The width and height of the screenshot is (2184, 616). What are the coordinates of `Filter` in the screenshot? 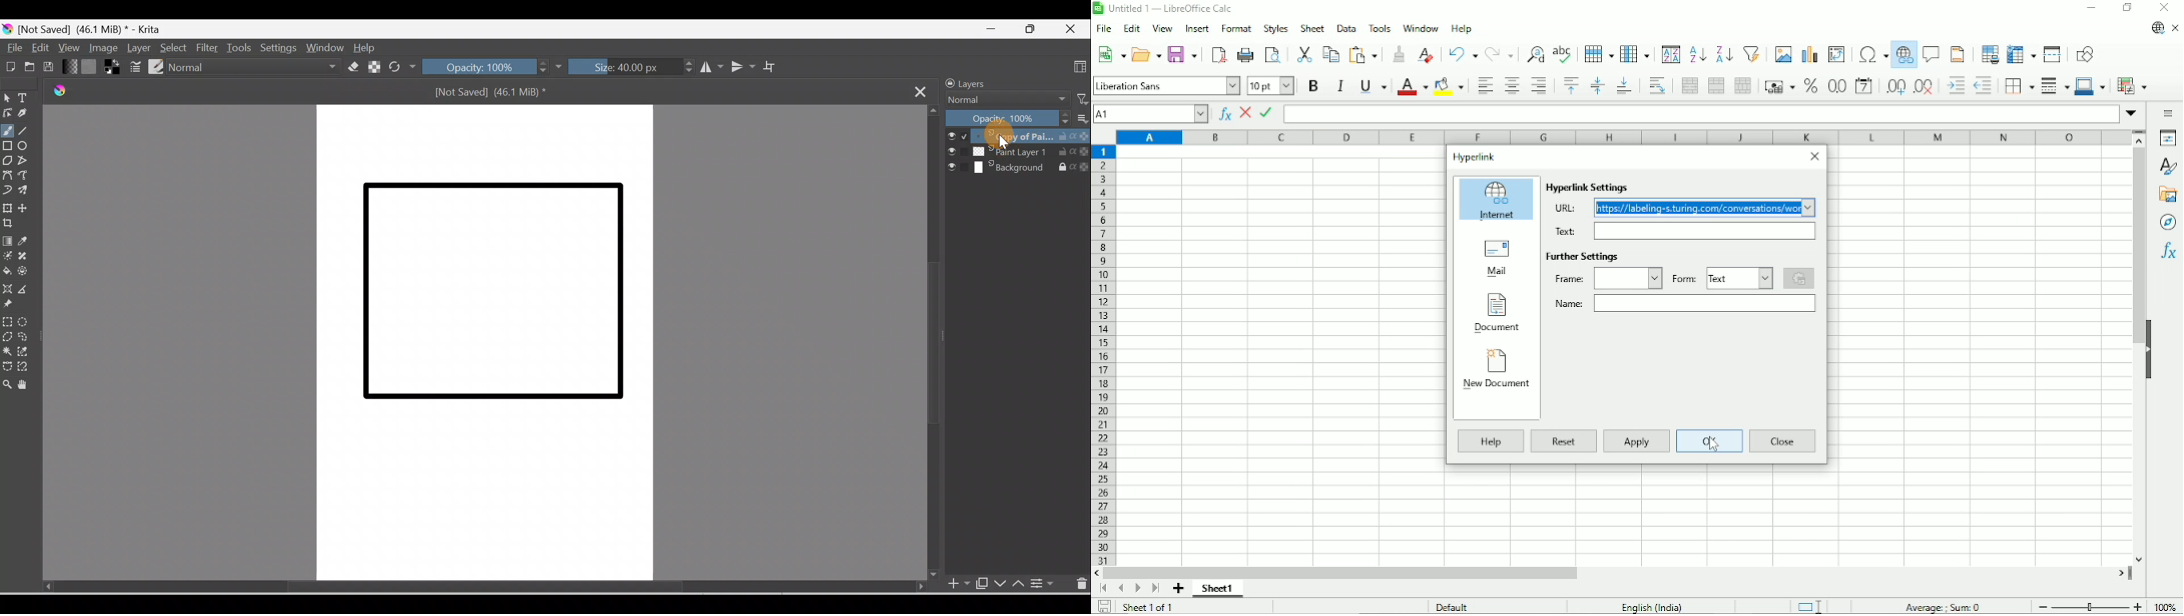 It's located at (1078, 98).